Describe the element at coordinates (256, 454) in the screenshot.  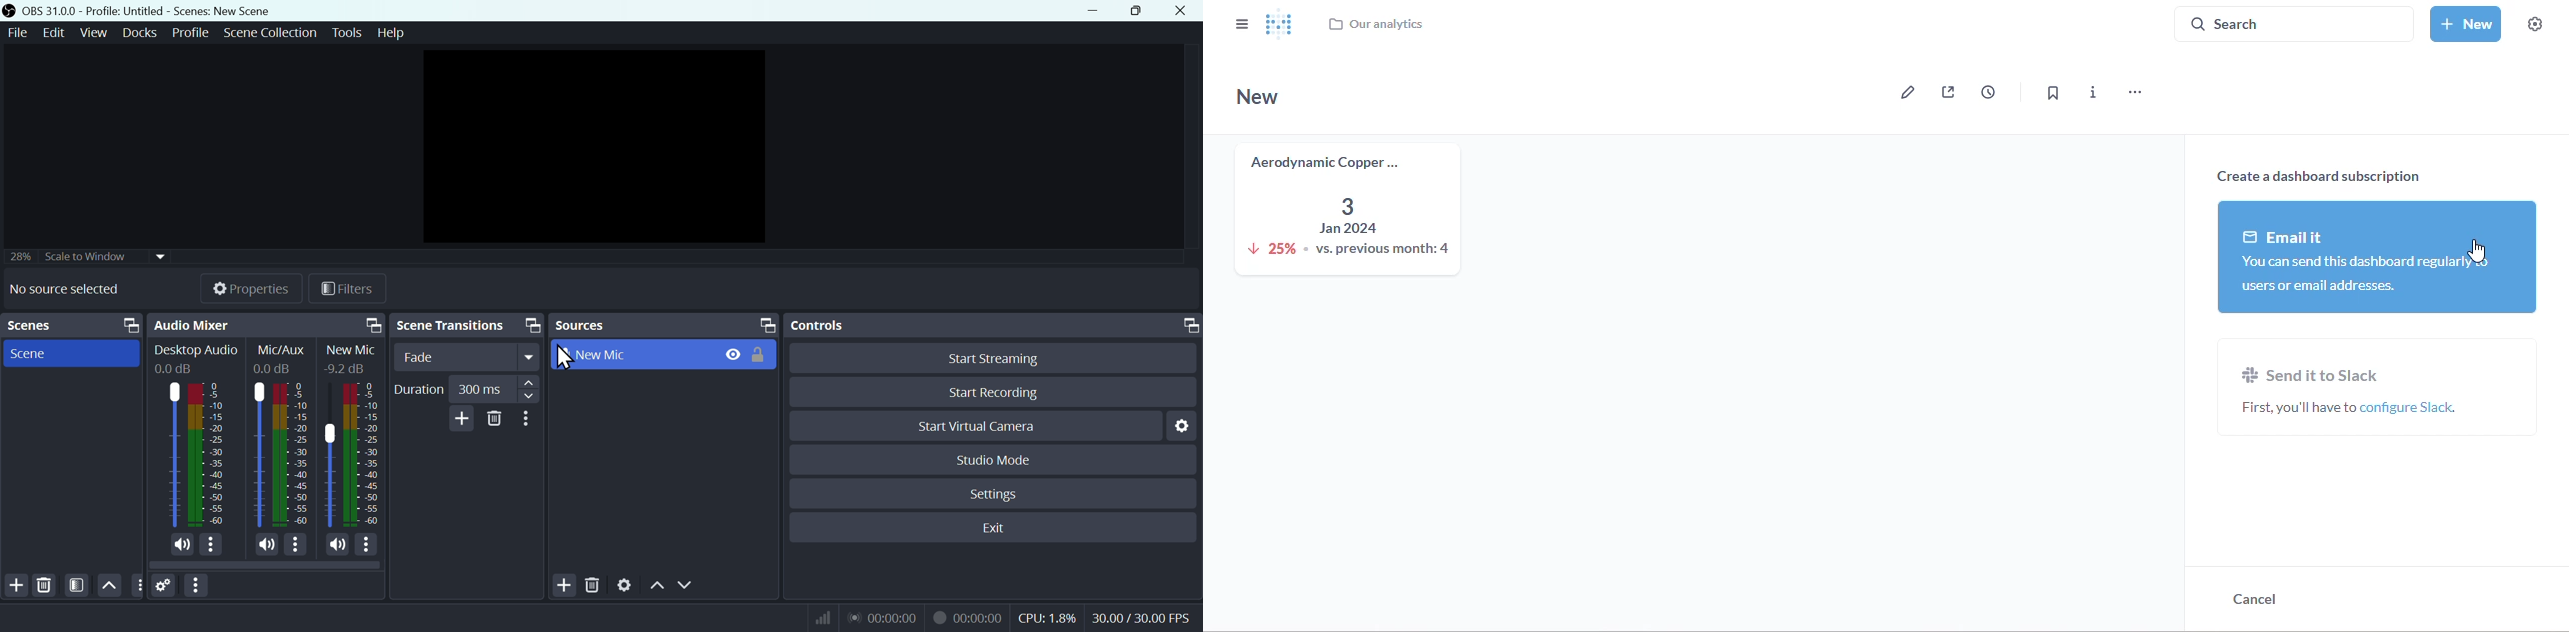
I see `Mic/Aux` at that location.